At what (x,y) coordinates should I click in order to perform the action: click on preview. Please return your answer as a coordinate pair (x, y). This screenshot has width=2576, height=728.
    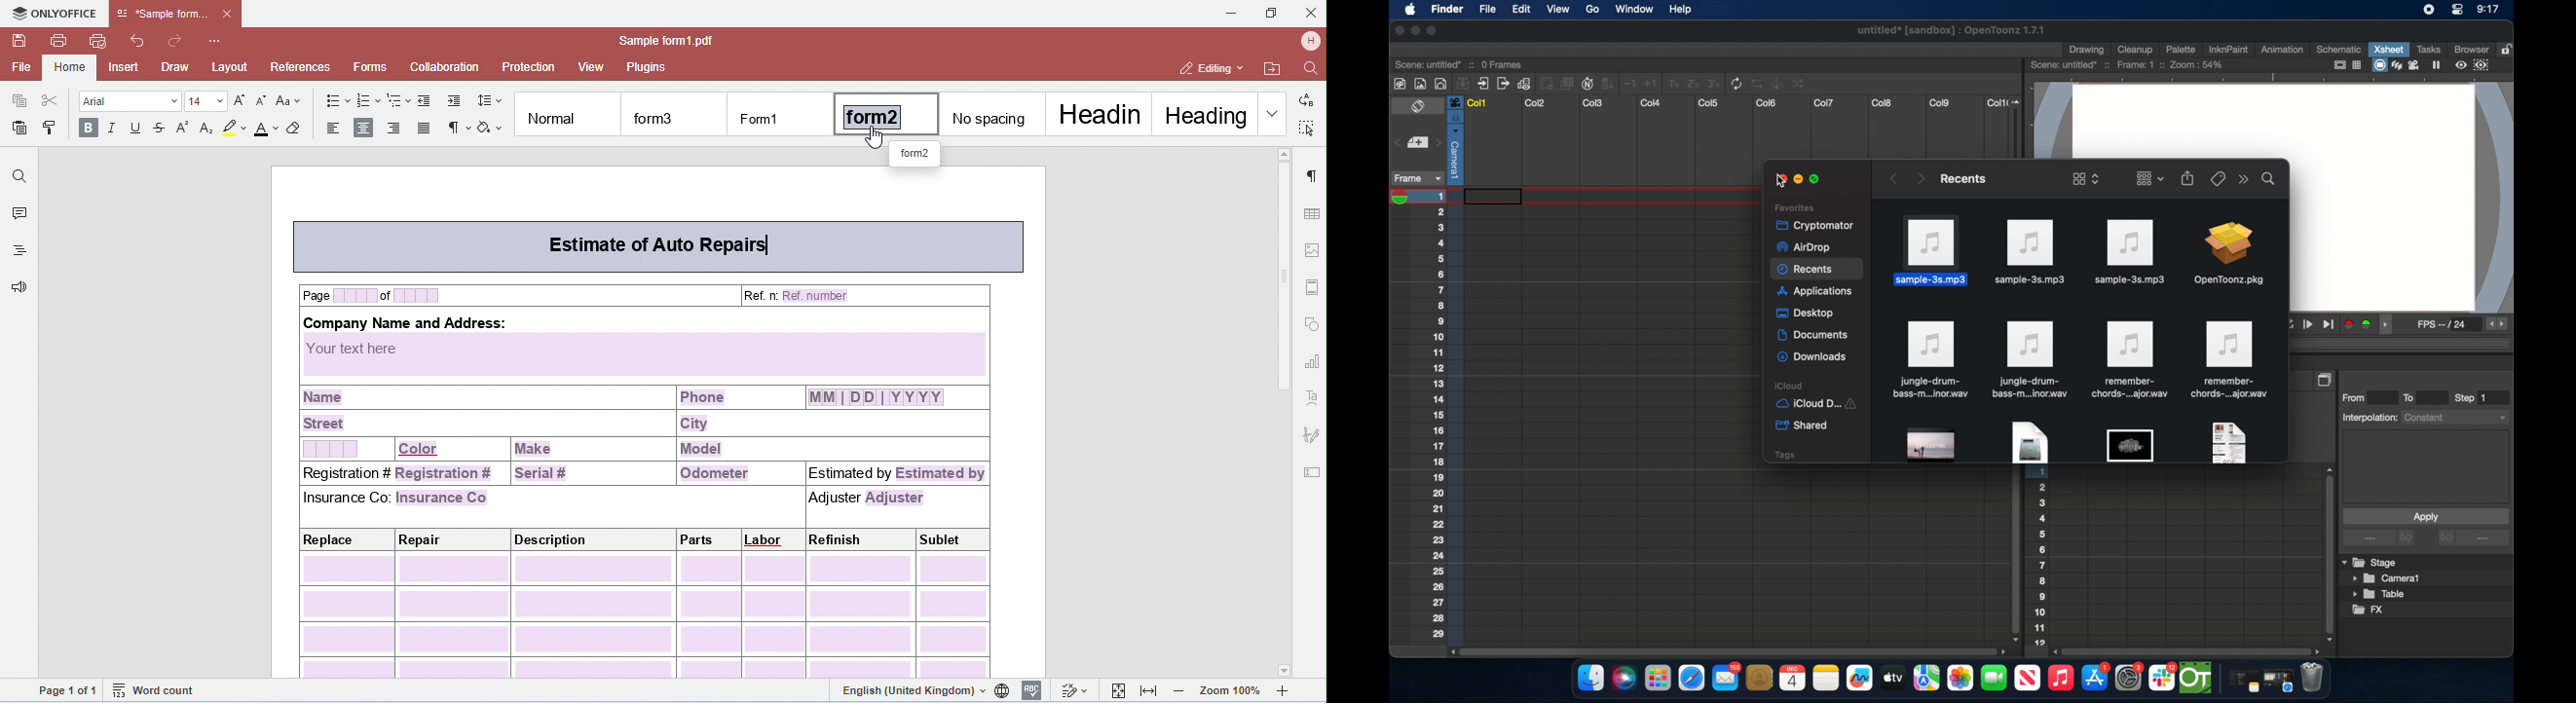
    Looking at the image, I should click on (2474, 65).